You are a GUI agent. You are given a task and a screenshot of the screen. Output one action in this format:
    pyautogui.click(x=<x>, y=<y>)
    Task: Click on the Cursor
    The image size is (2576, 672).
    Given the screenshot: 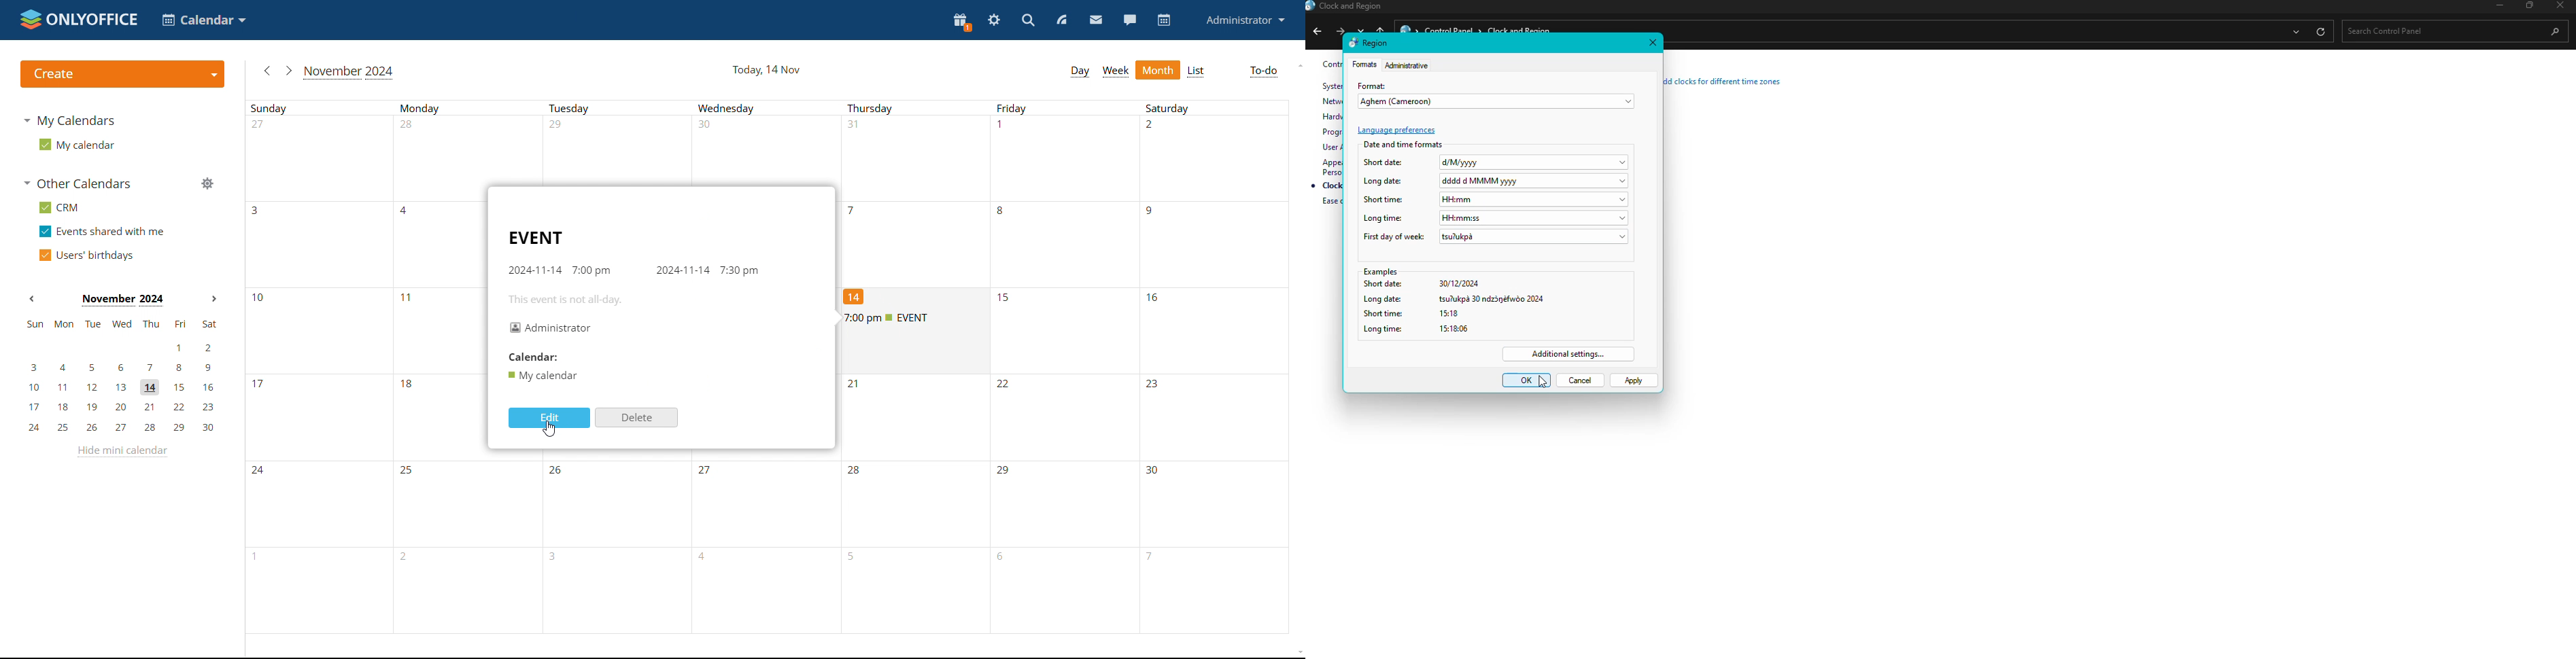 What is the action you would take?
    pyautogui.click(x=1543, y=382)
    